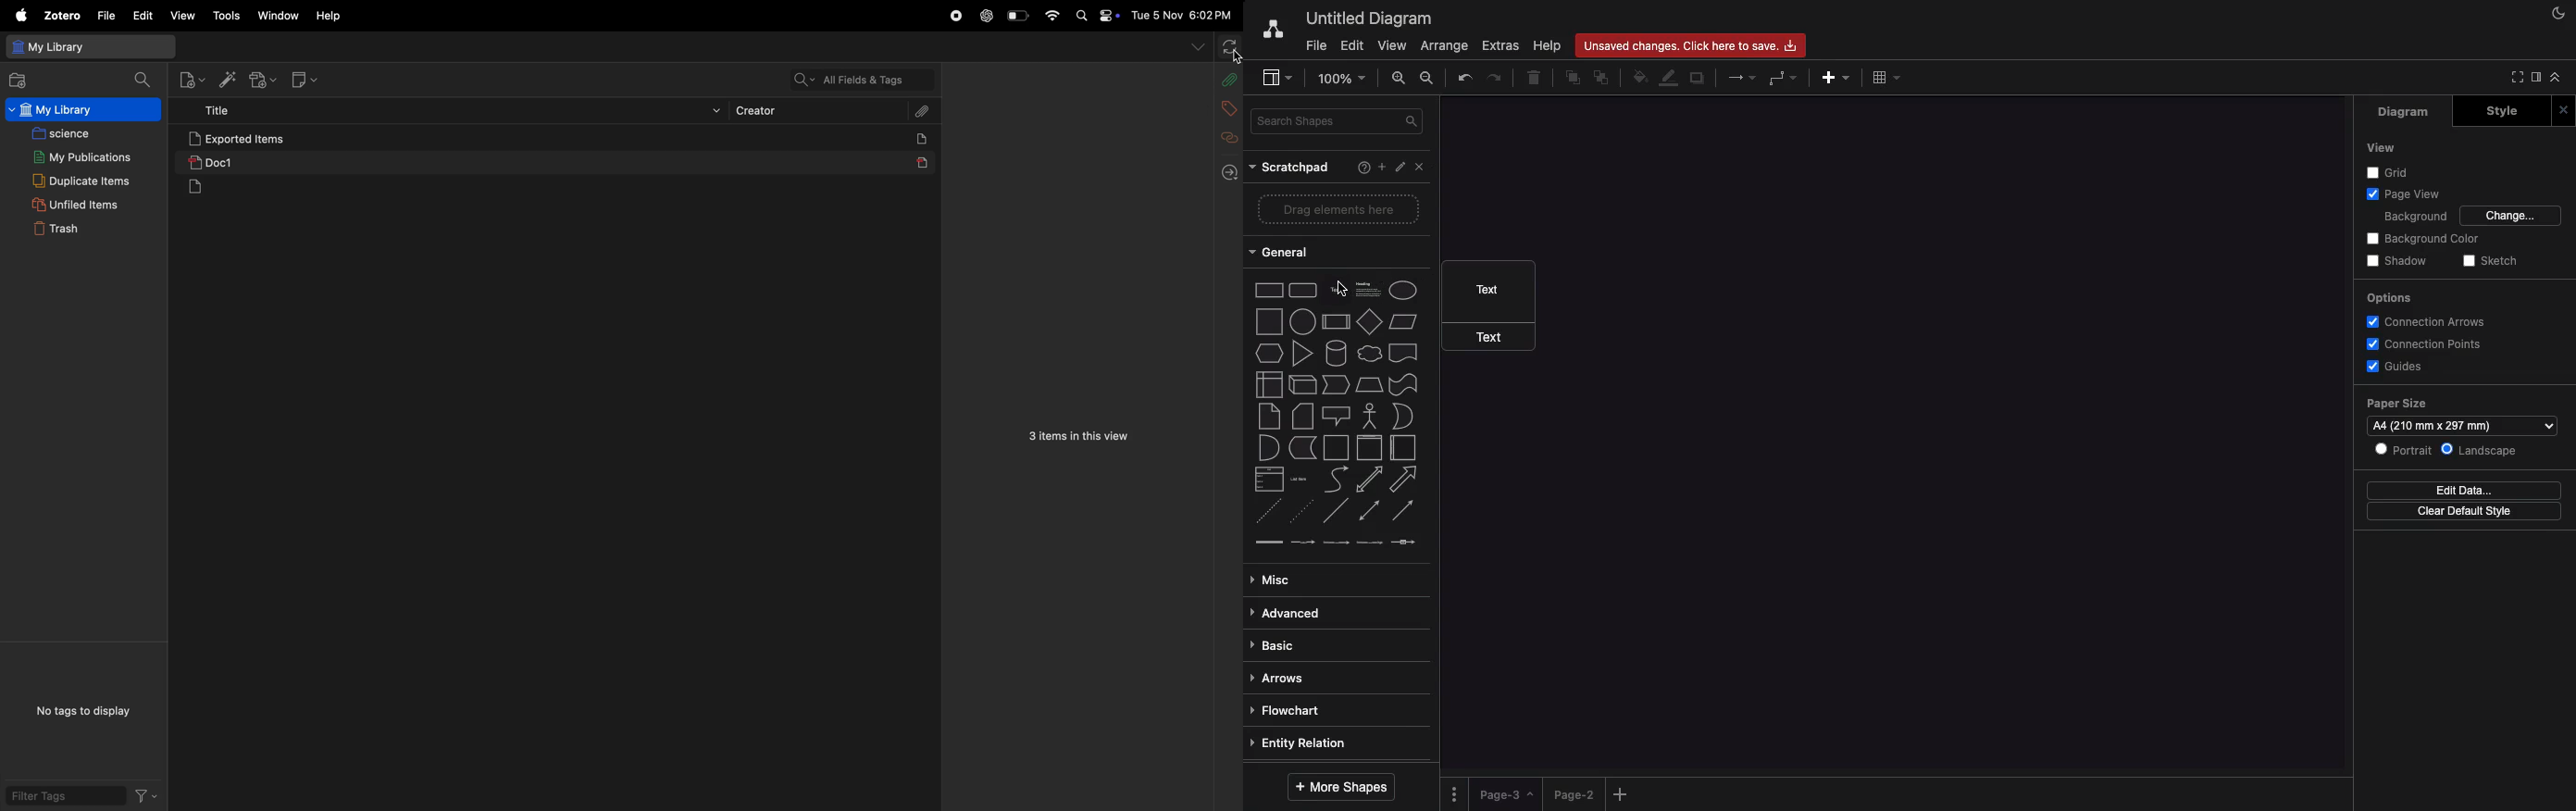 This screenshot has width=2576, height=812. What do you see at coordinates (2488, 261) in the screenshot?
I see `Sketch` at bounding box center [2488, 261].